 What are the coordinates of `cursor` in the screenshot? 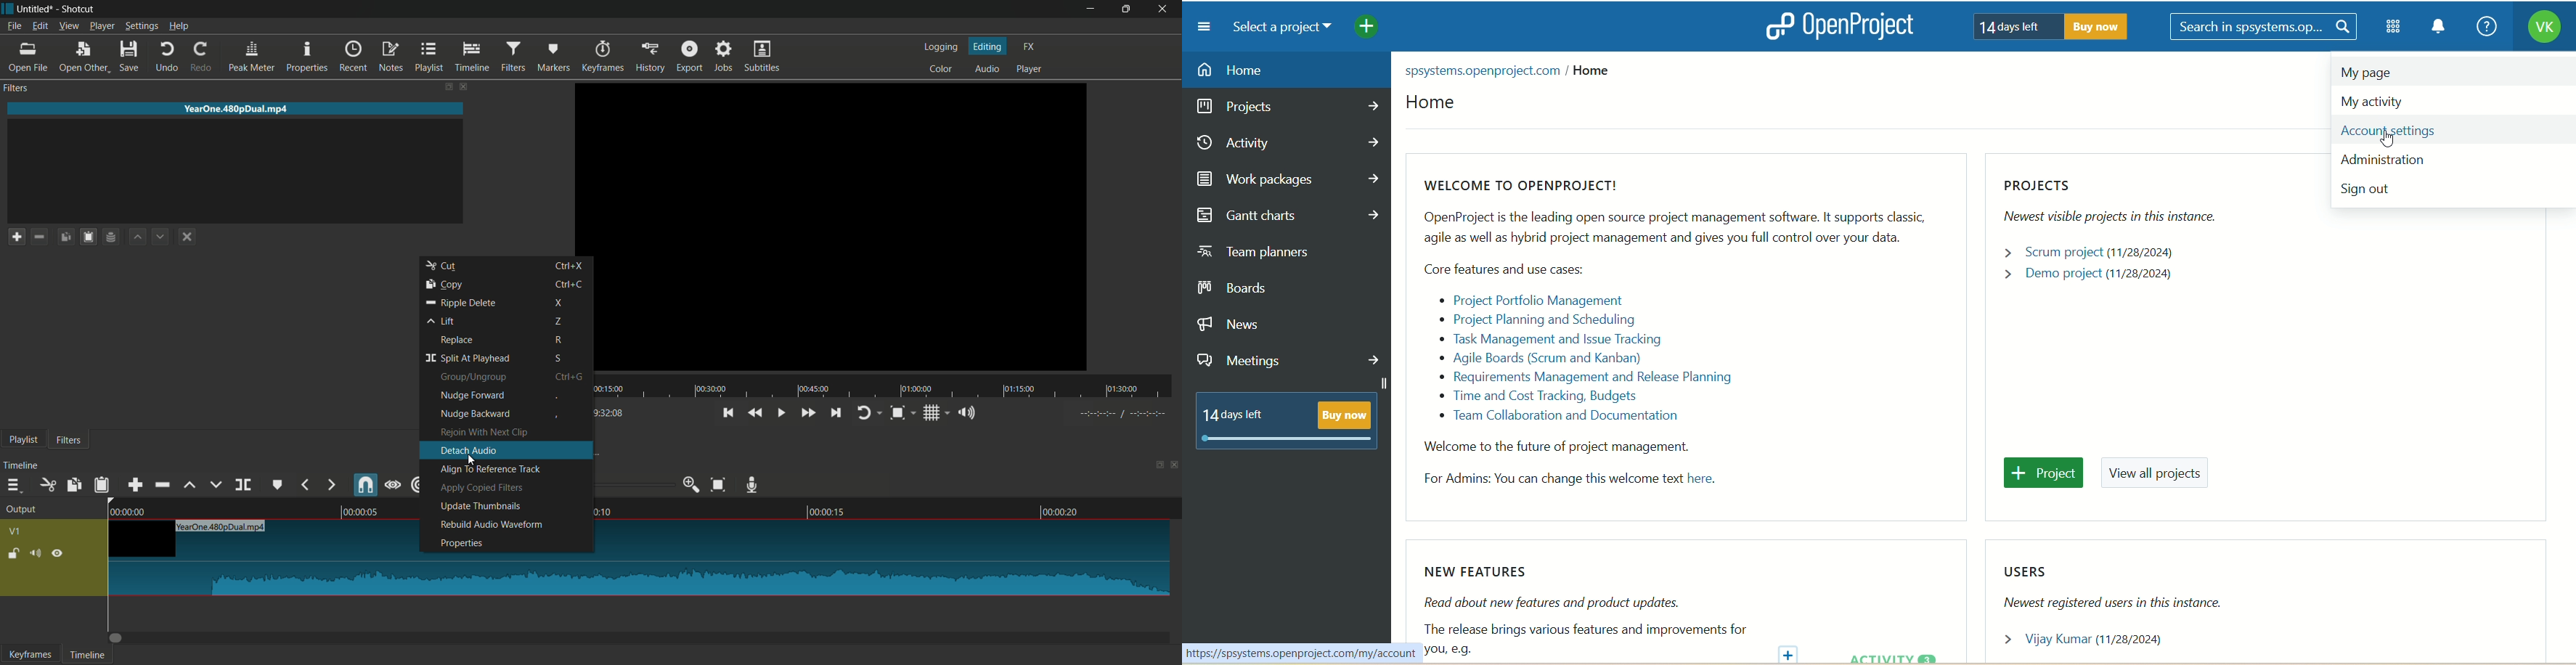 It's located at (2394, 145).